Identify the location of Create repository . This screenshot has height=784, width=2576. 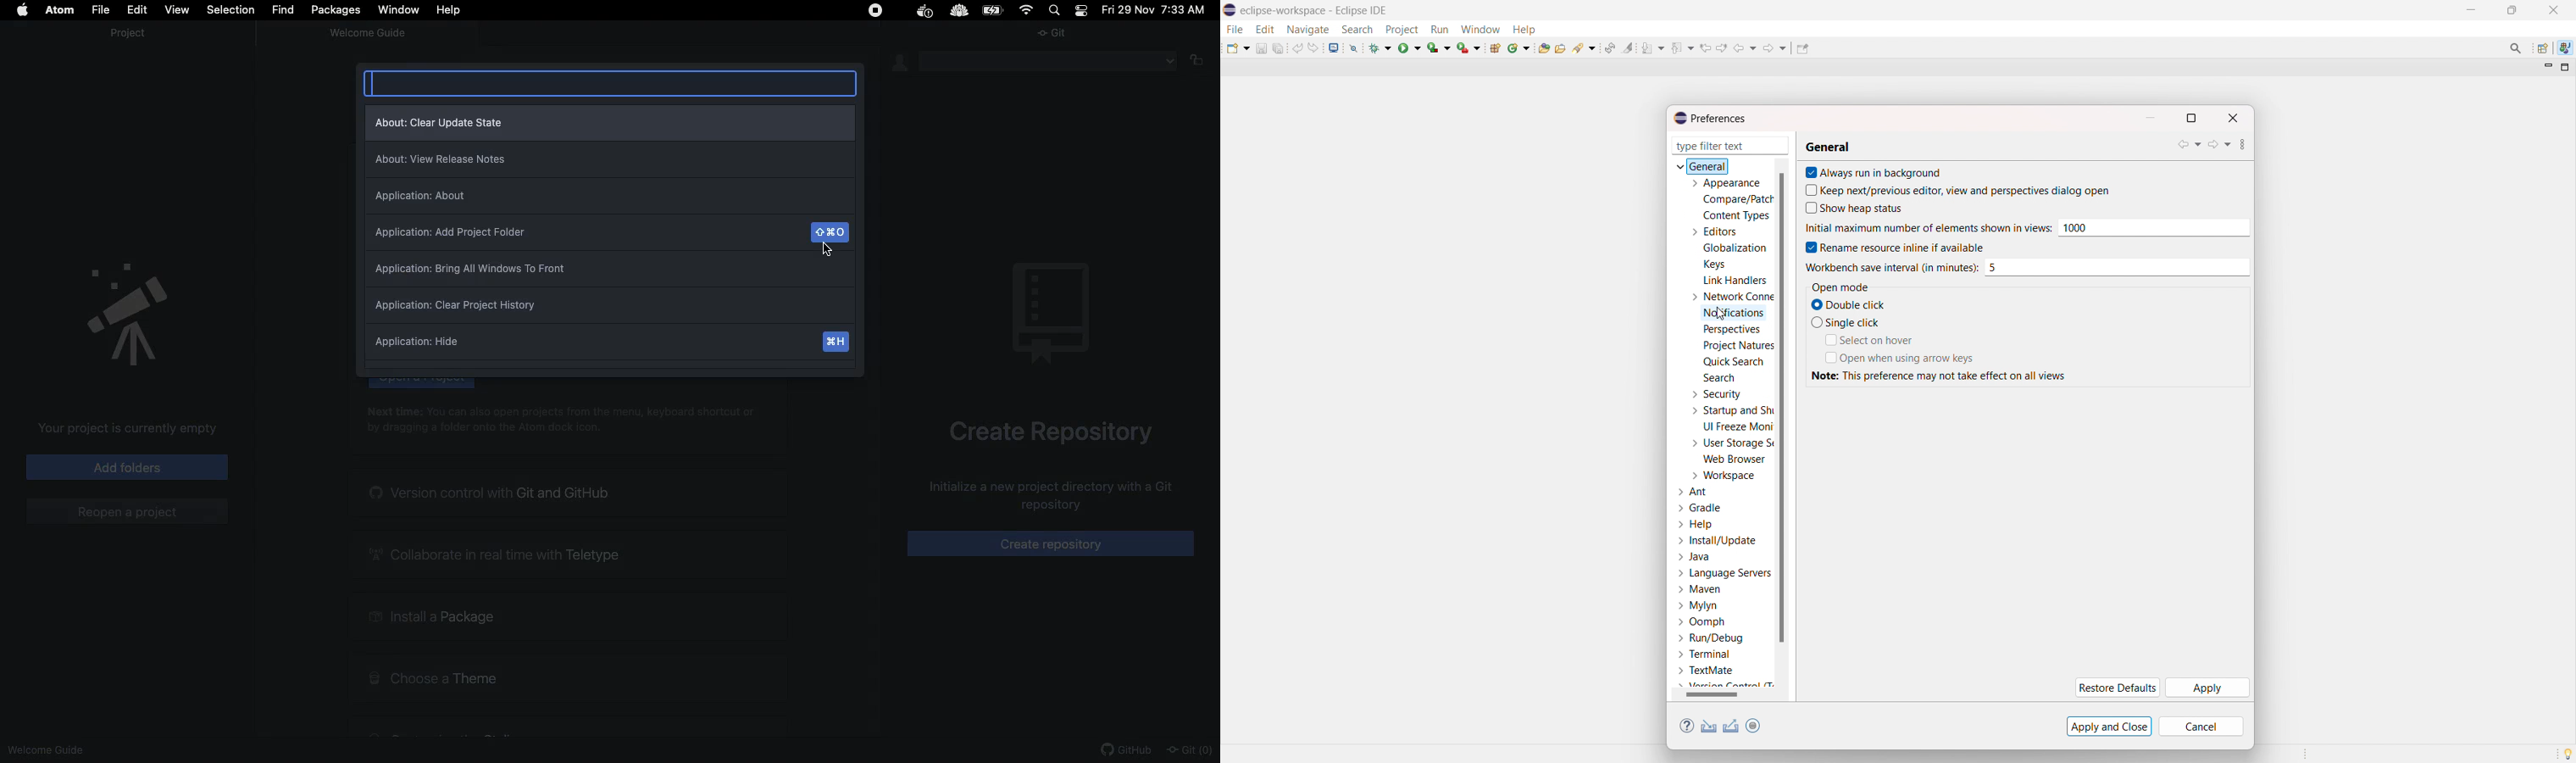
(1052, 433).